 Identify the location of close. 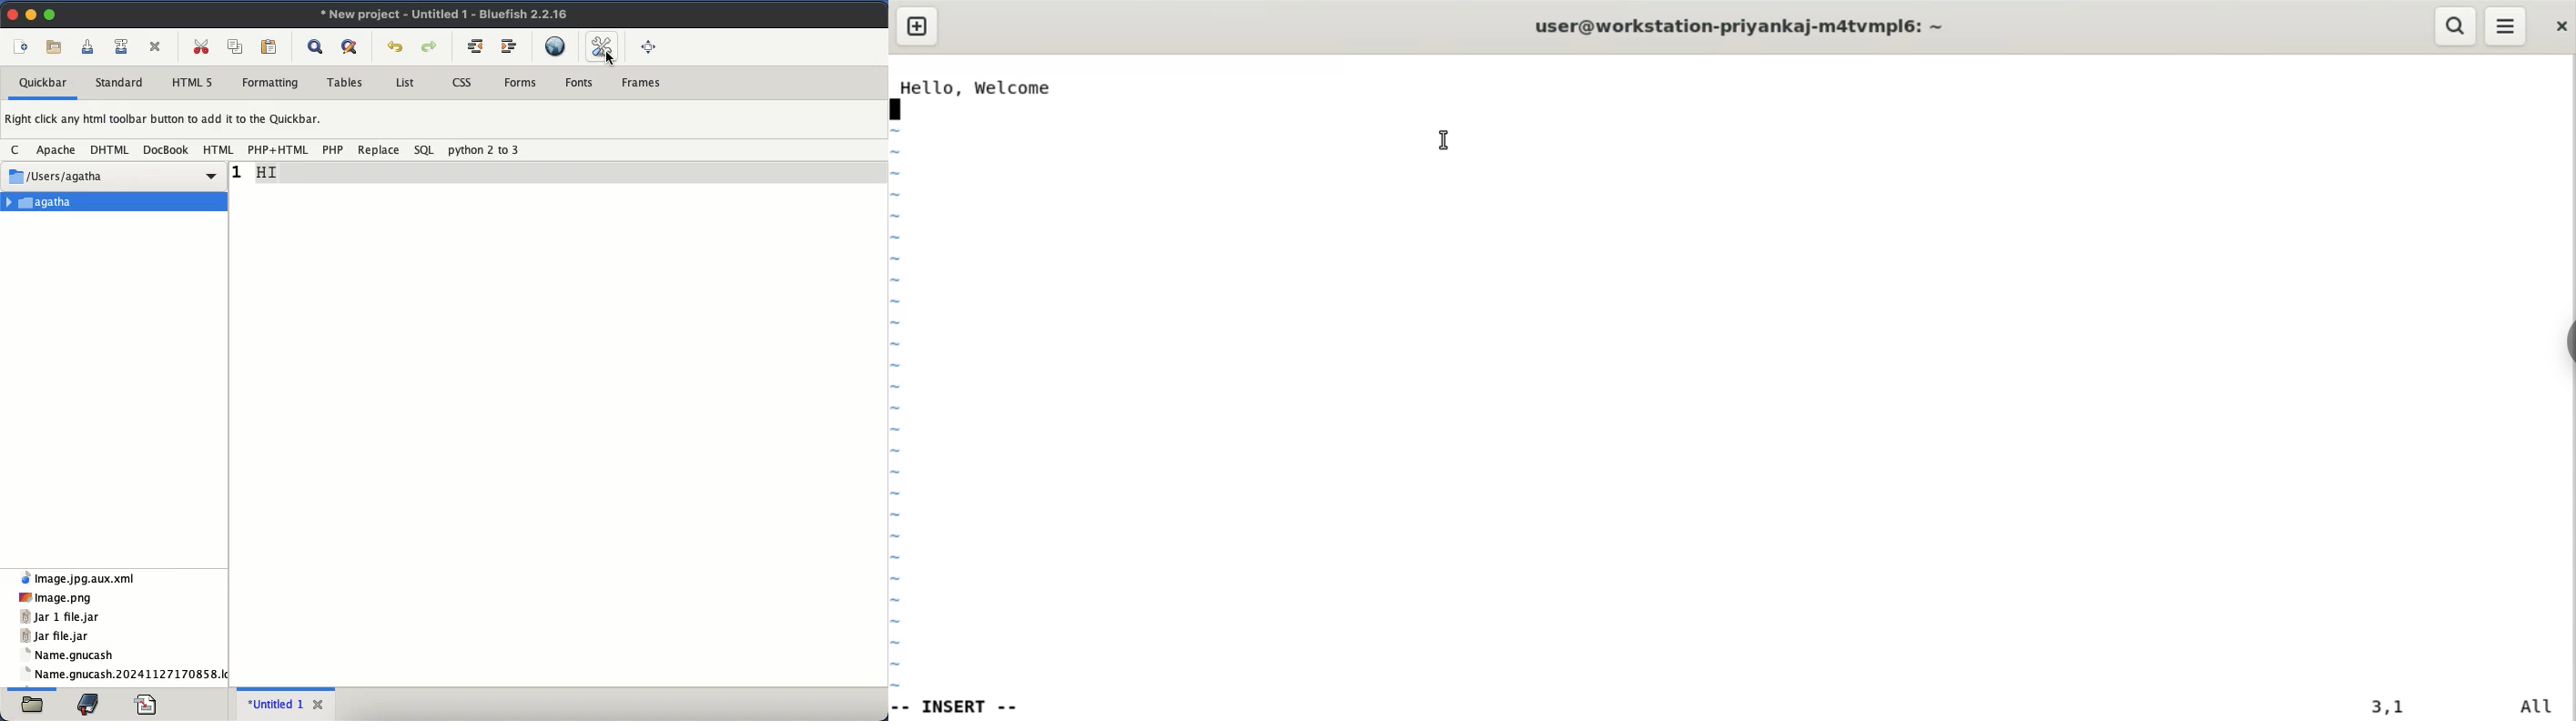
(14, 14).